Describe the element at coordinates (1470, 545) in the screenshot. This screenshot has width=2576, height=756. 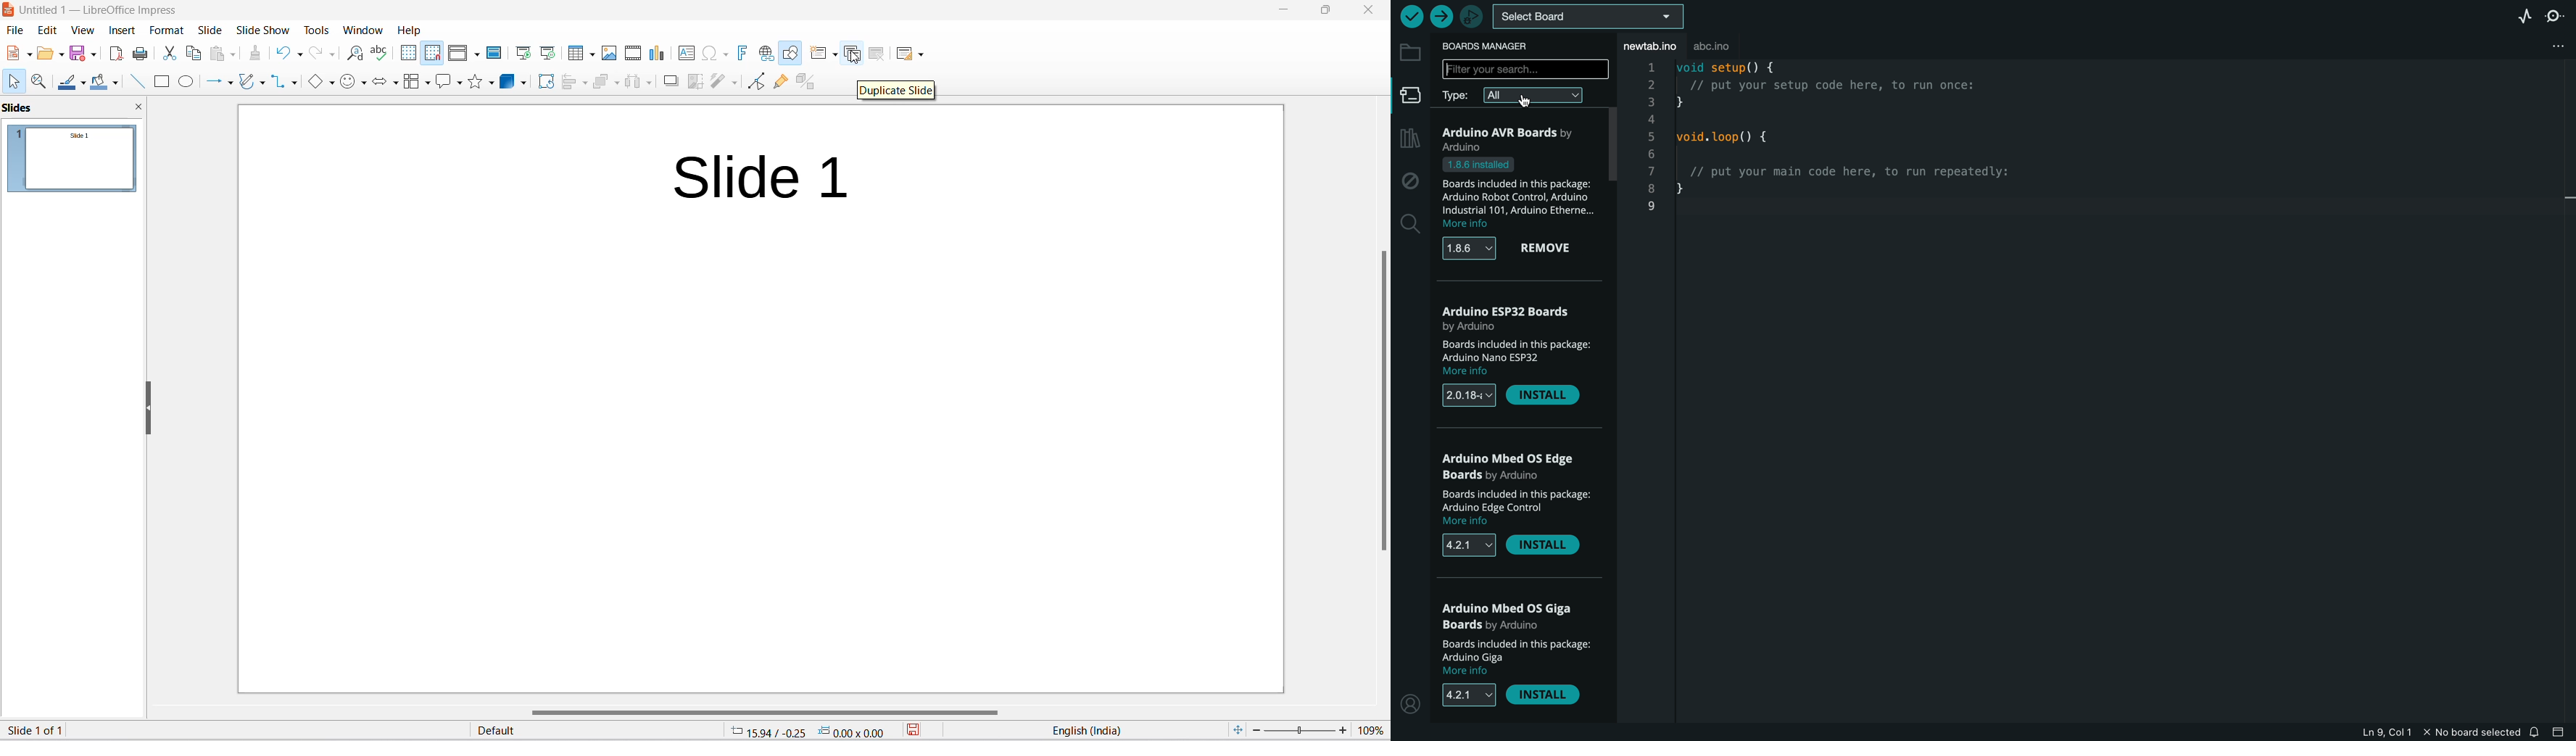
I see `versions` at that location.